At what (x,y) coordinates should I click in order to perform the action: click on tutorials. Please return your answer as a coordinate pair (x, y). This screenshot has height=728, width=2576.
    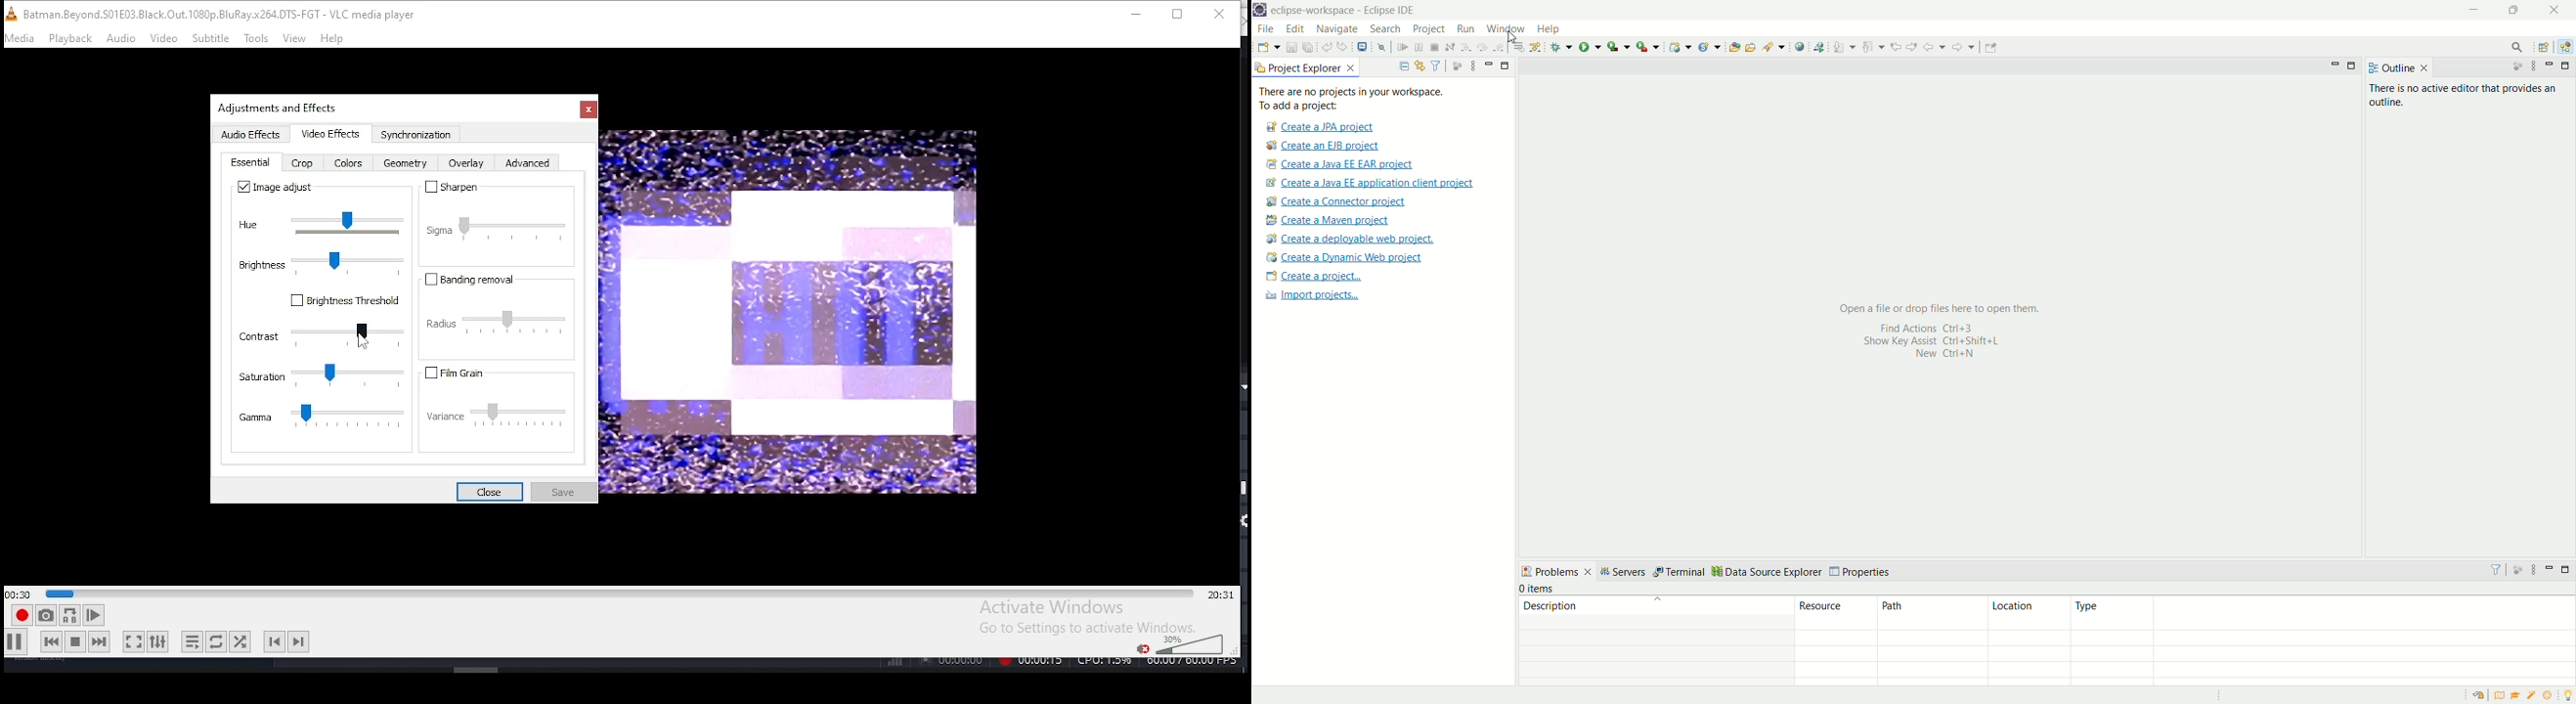
    Looking at the image, I should click on (2516, 696).